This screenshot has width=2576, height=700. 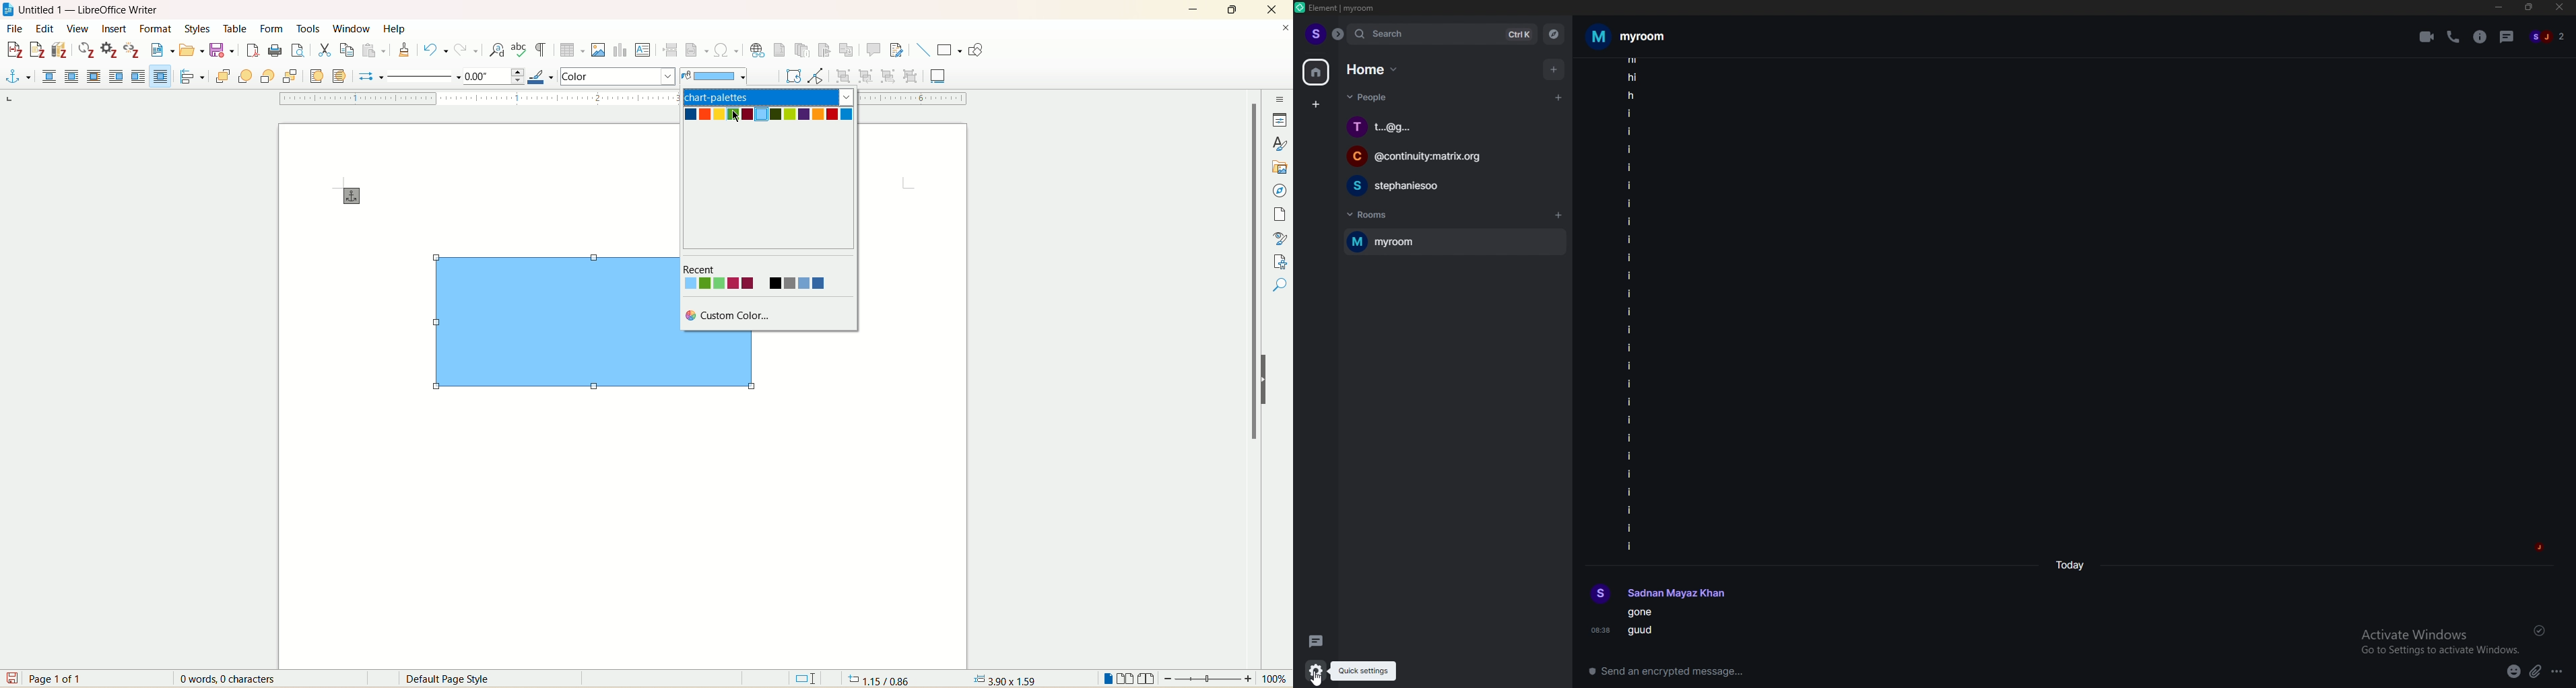 What do you see at coordinates (117, 76) in the screenshot?
I see `before` at bounding box center [117, 76].